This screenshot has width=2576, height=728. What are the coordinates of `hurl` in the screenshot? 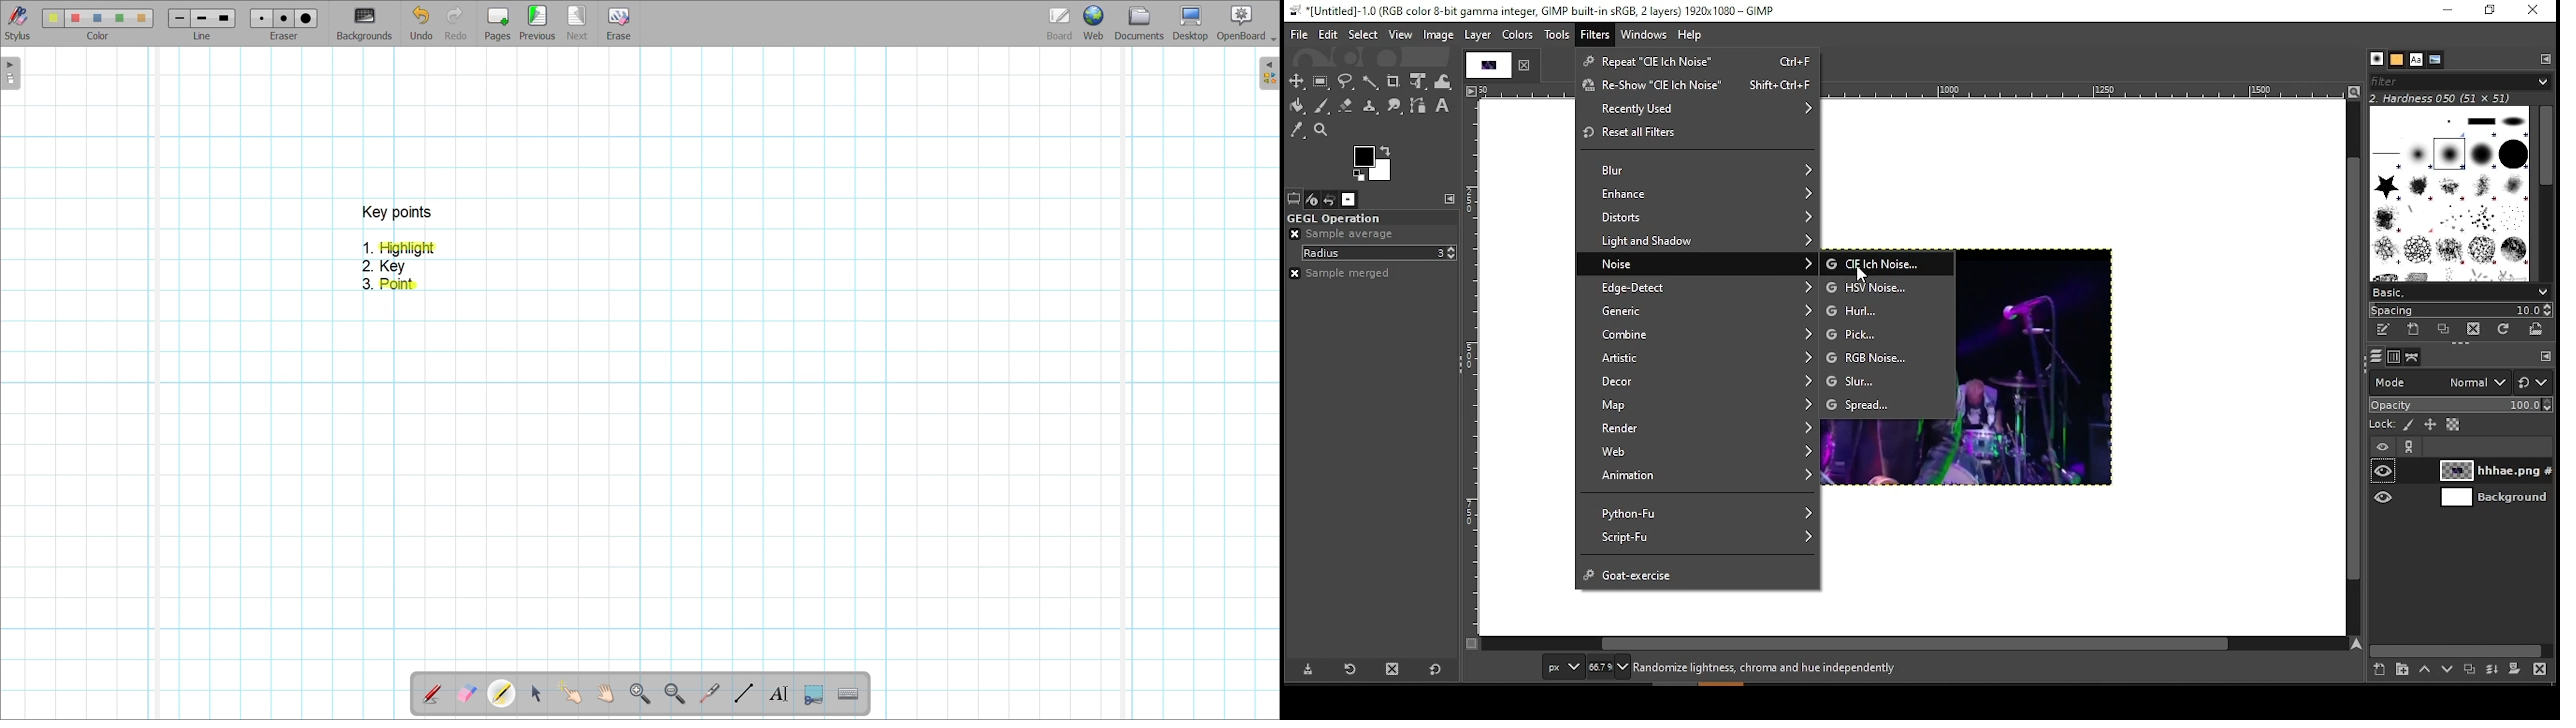 It's located at (1888, 307).